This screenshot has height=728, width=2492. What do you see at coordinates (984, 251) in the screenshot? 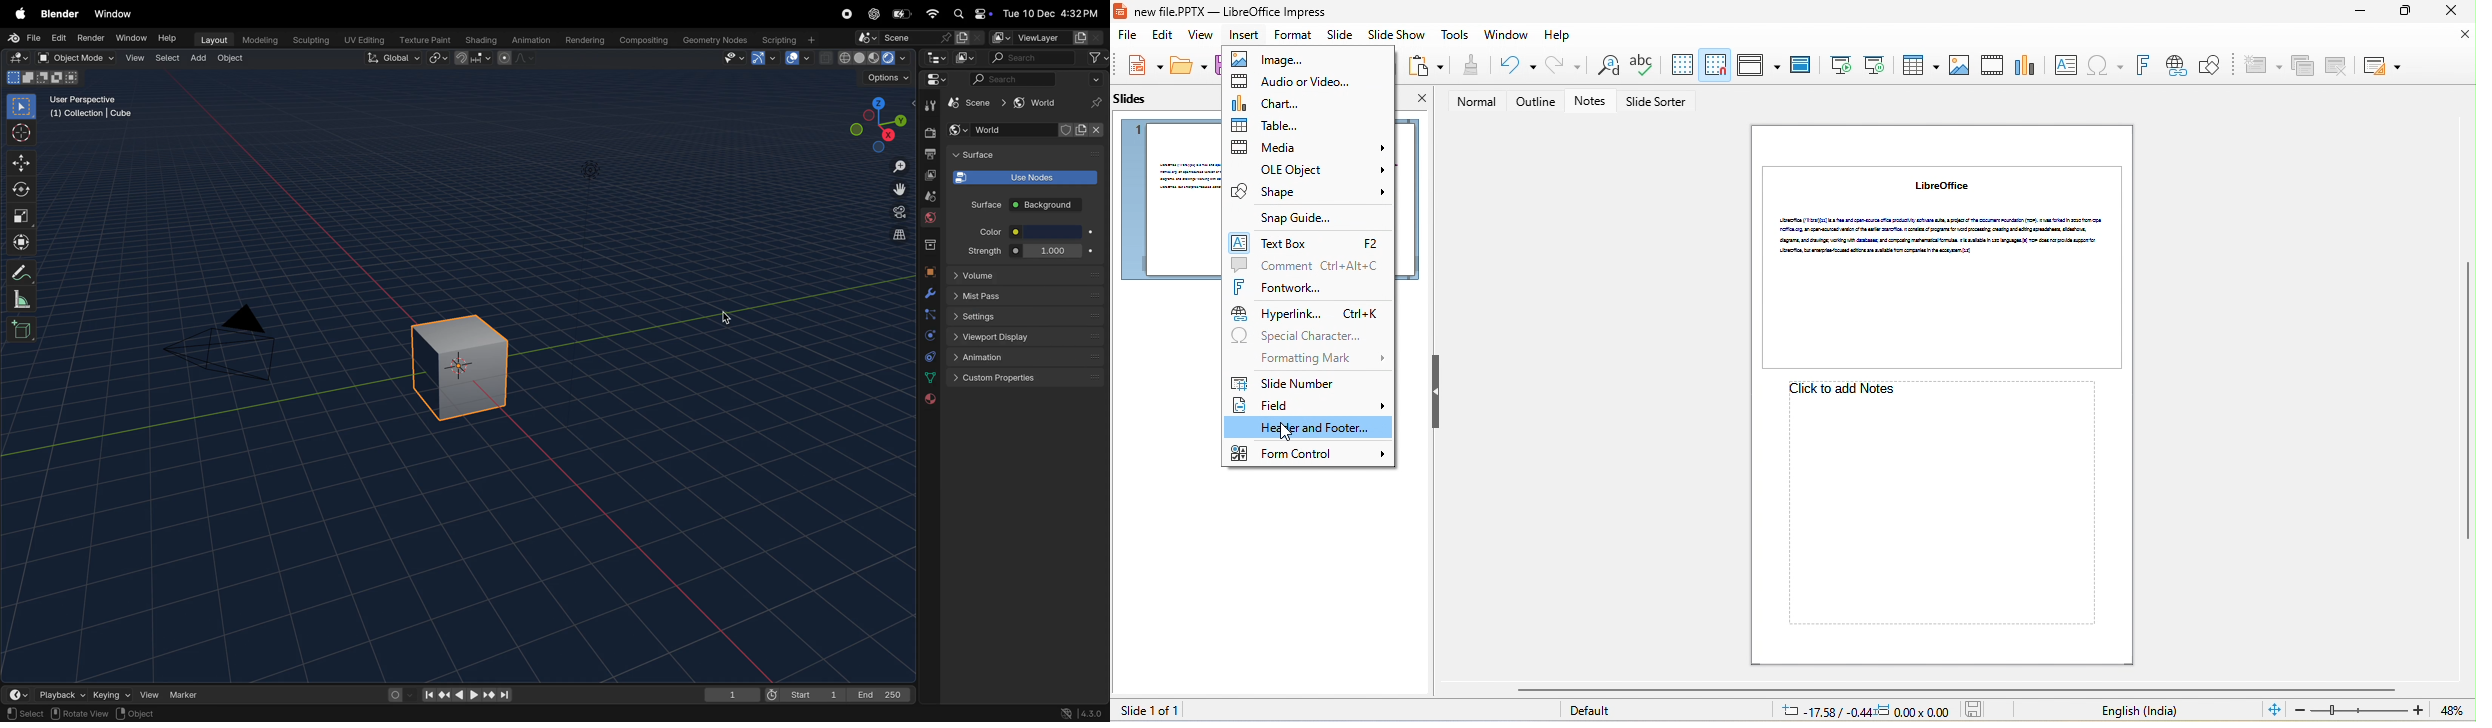
I see `strength` at bounding box center [984, 251].